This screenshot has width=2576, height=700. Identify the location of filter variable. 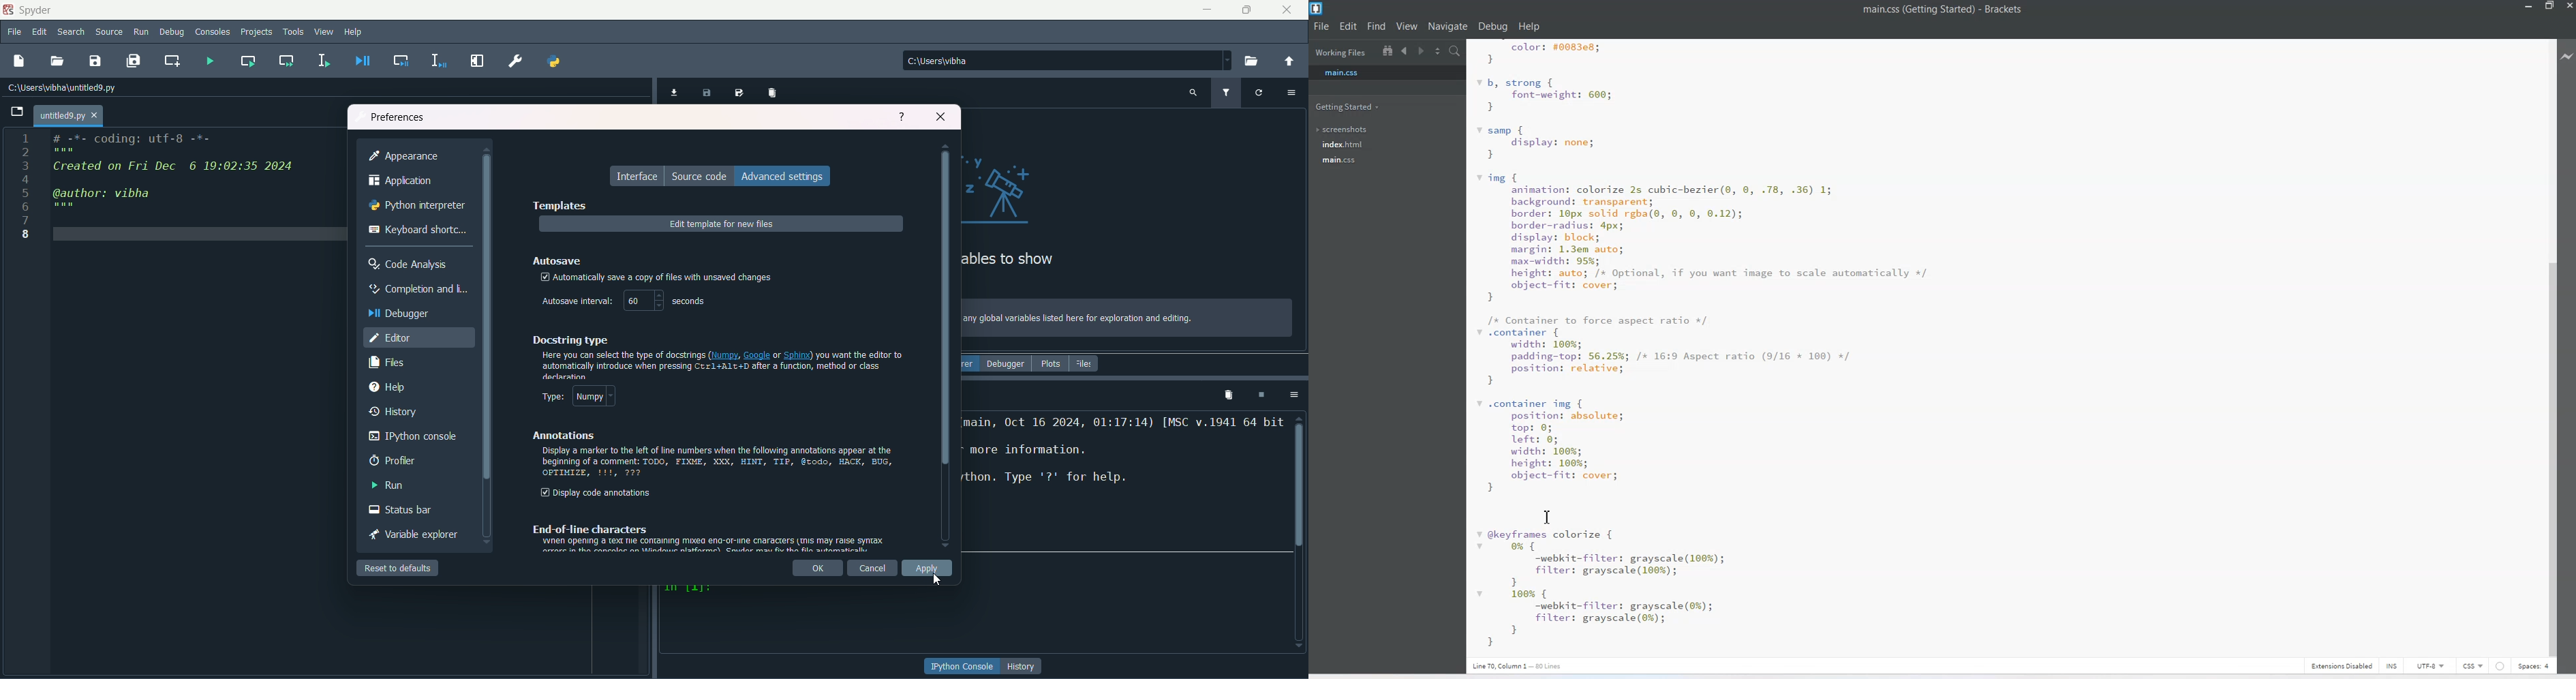
(1225, 93).